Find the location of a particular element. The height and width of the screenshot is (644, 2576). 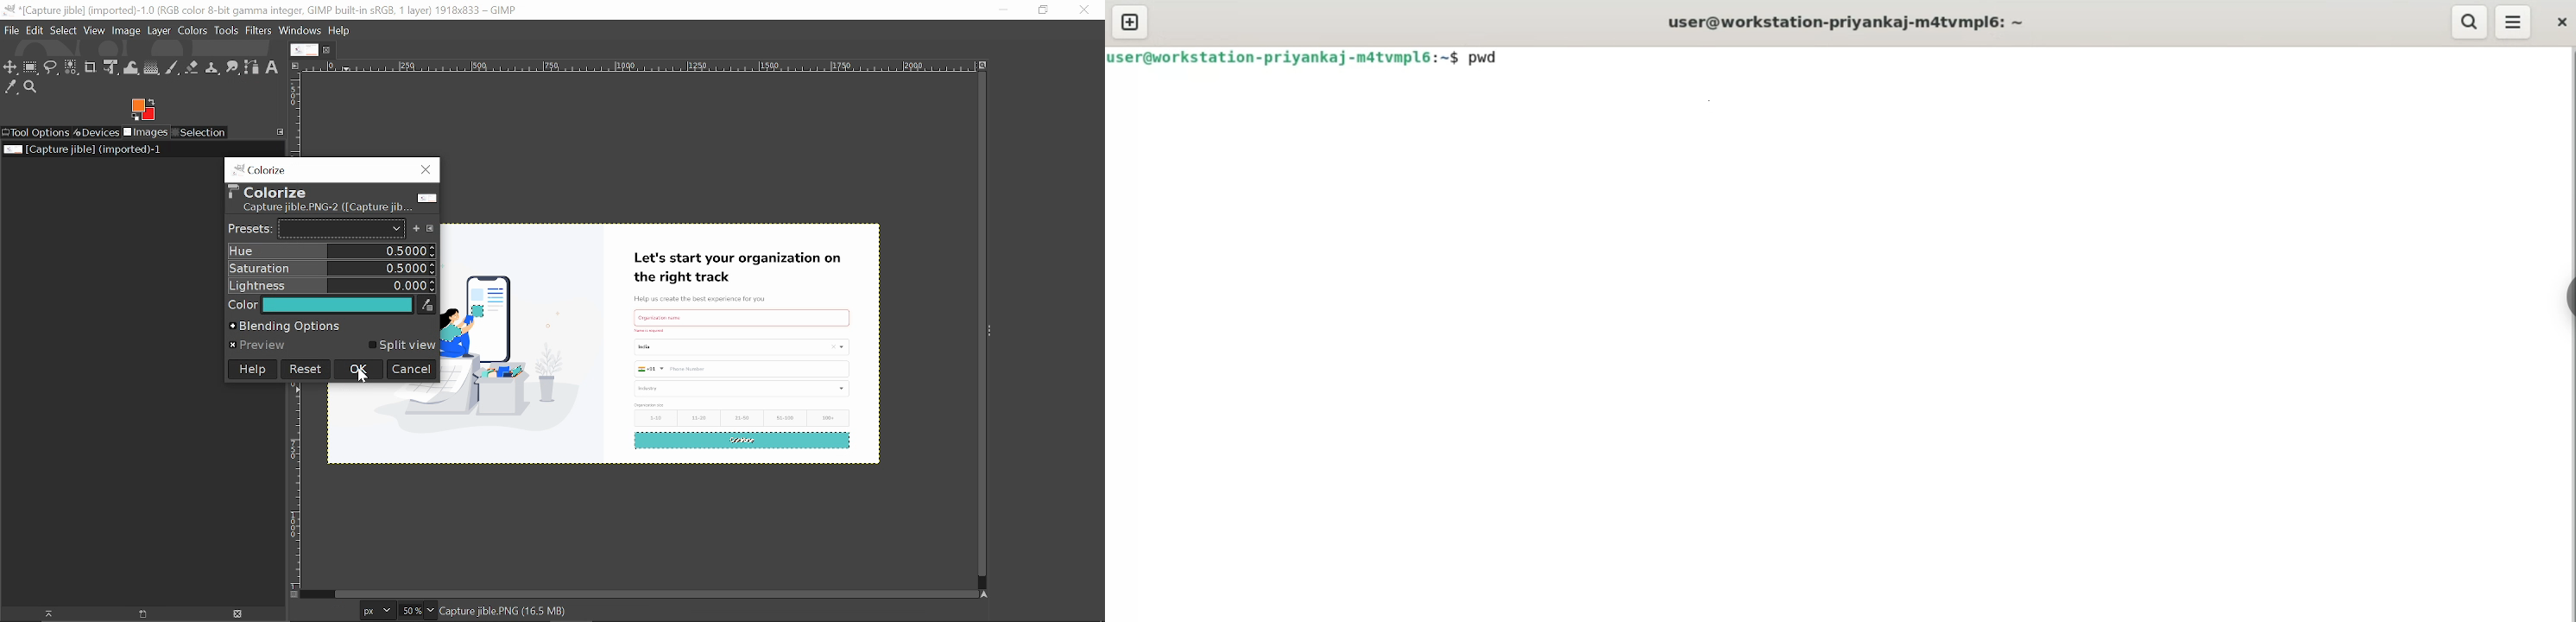

 is located at coordinates (339, 31).